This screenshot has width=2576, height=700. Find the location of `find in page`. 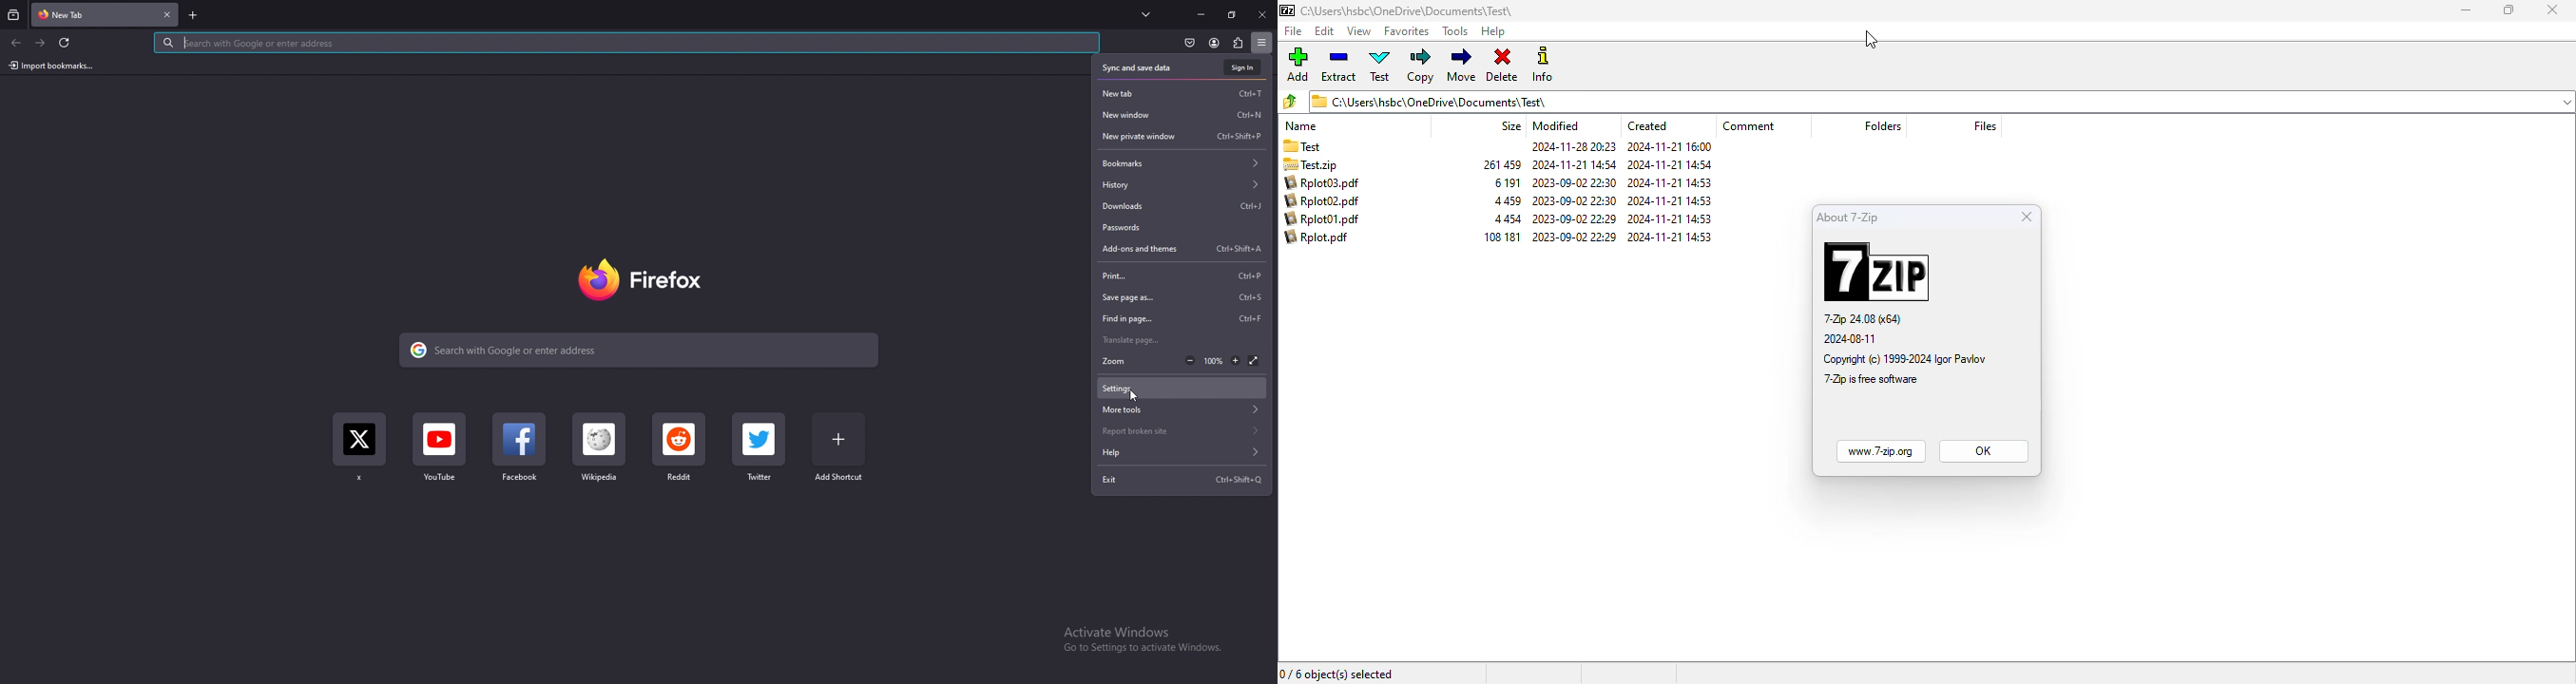

find in page is located at coordinates (1182, 319).